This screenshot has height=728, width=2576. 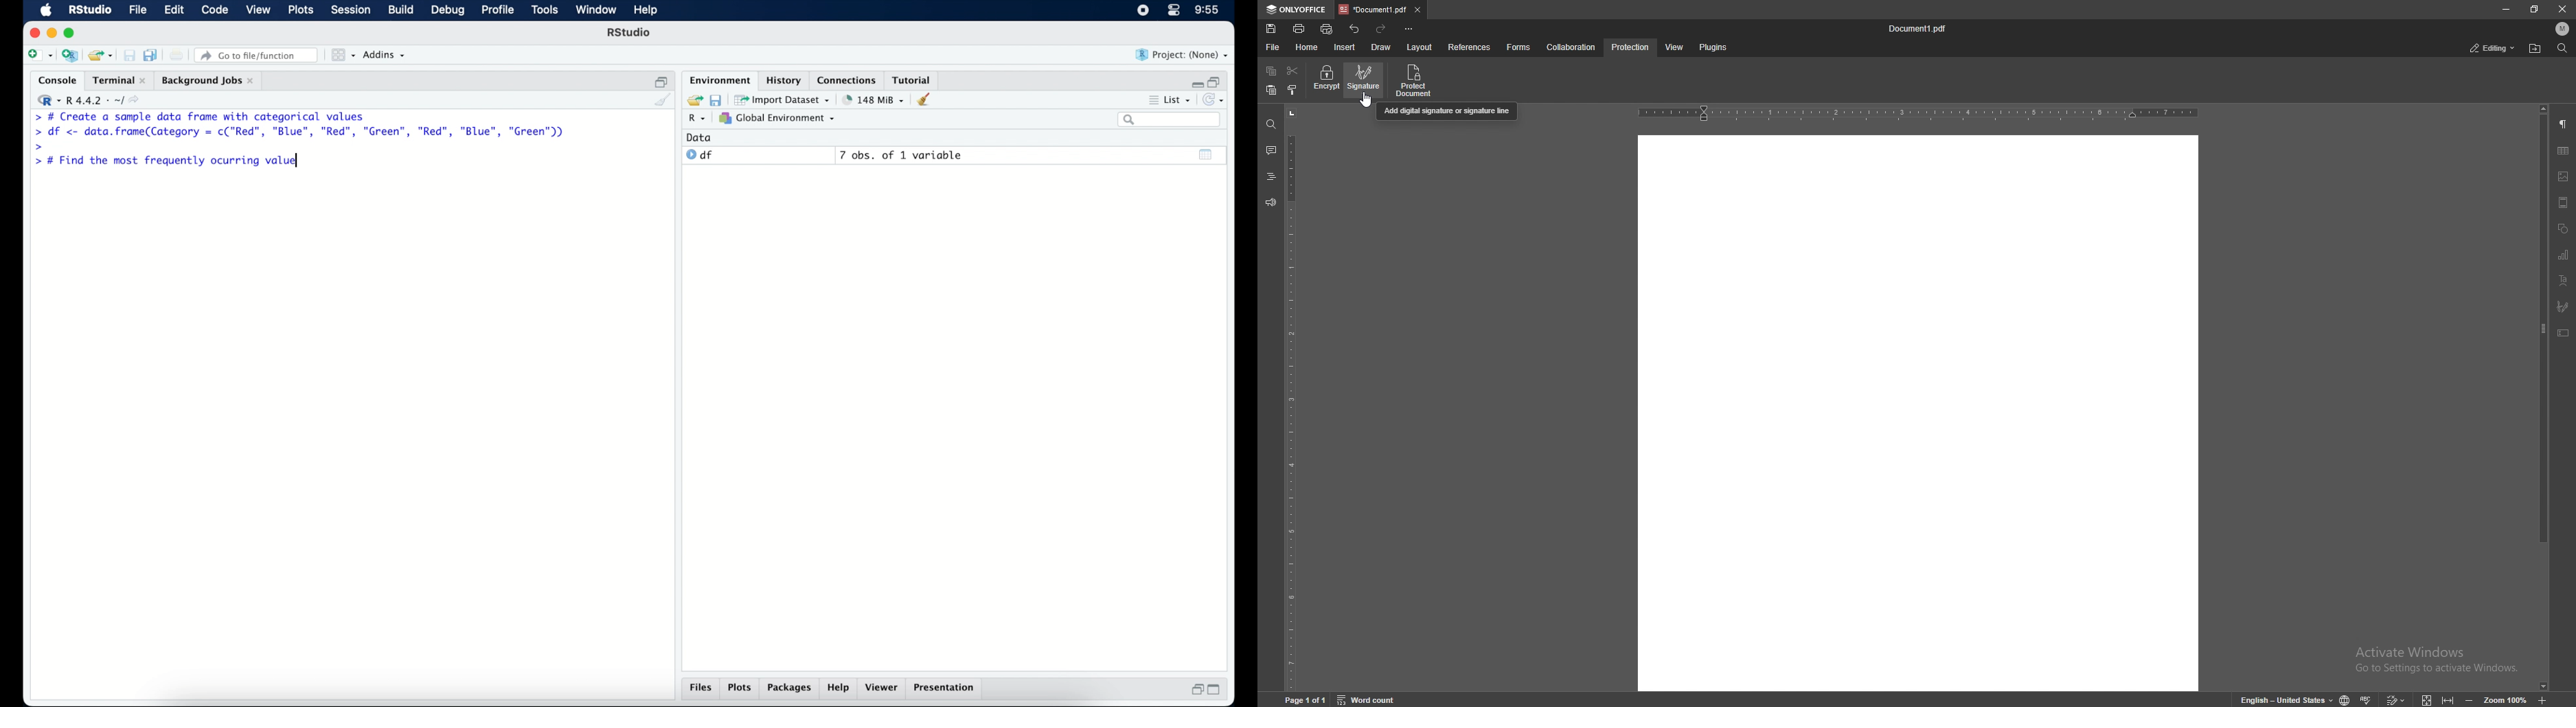 What do you see at coordinates (386, 56) in the screenshot?
I see `addins` at bounding box center [386, 56].